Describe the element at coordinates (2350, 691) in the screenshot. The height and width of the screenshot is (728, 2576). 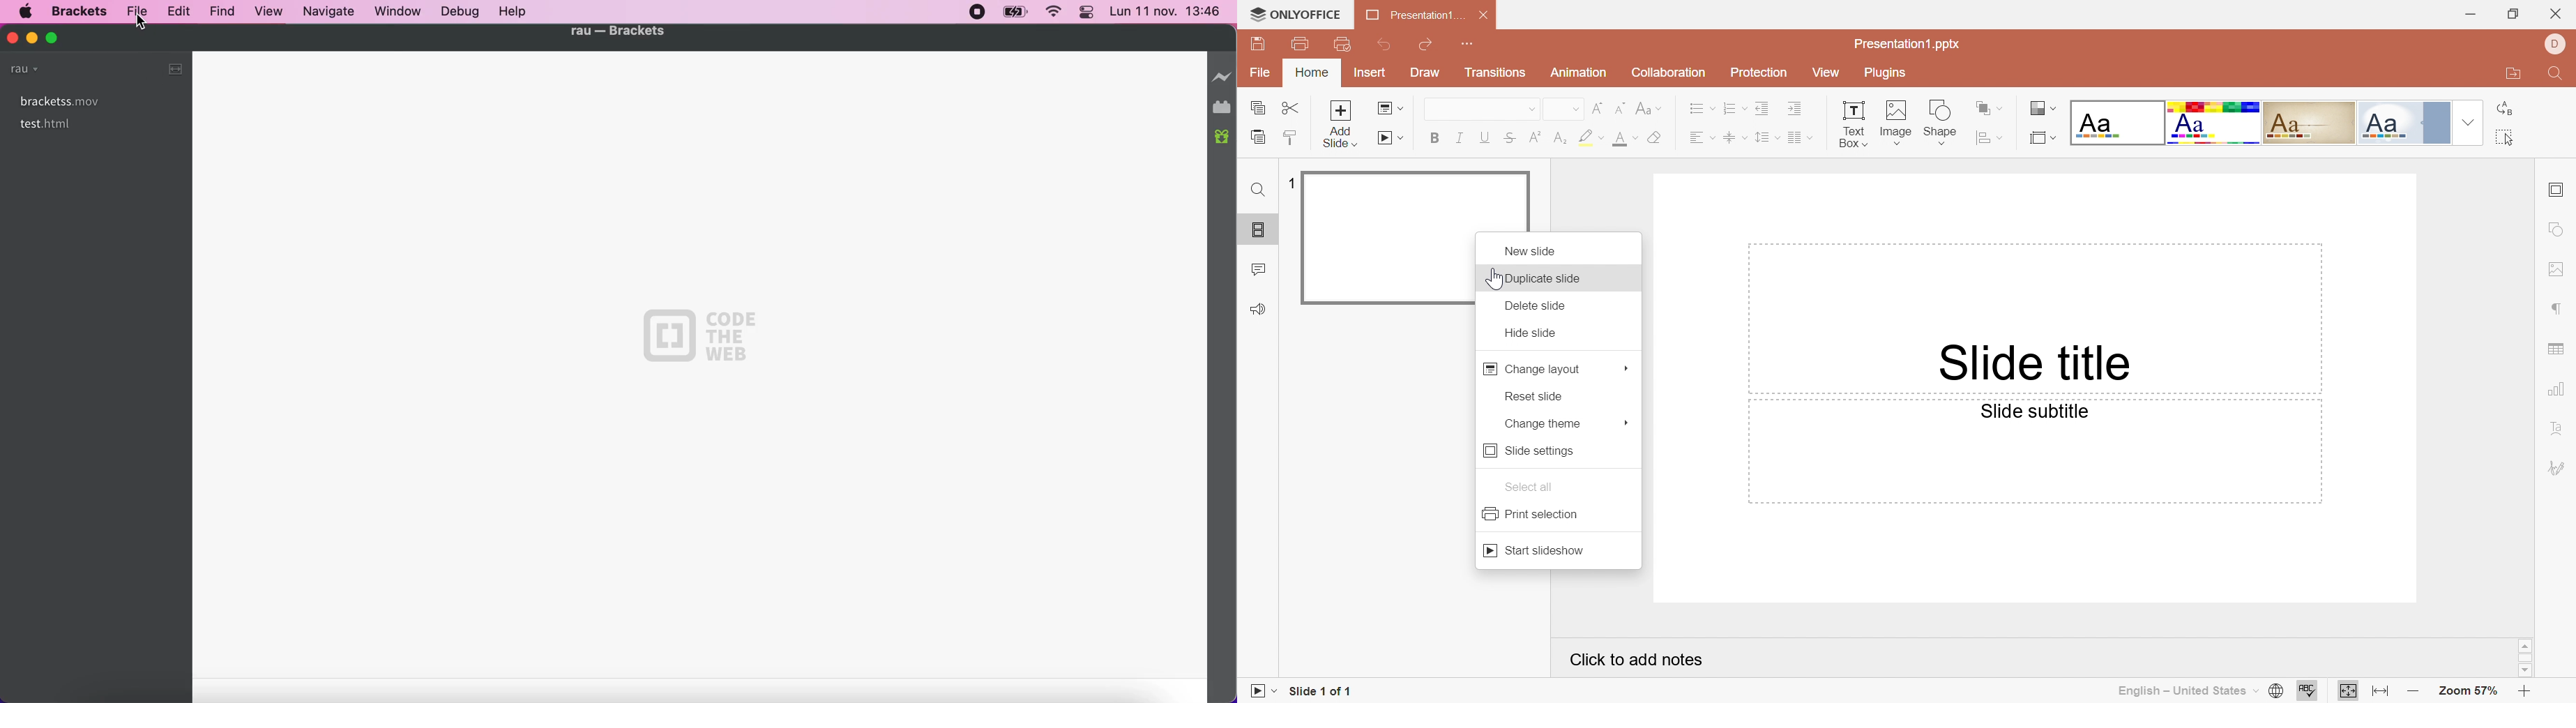
I see `Fit to slide` at that location.